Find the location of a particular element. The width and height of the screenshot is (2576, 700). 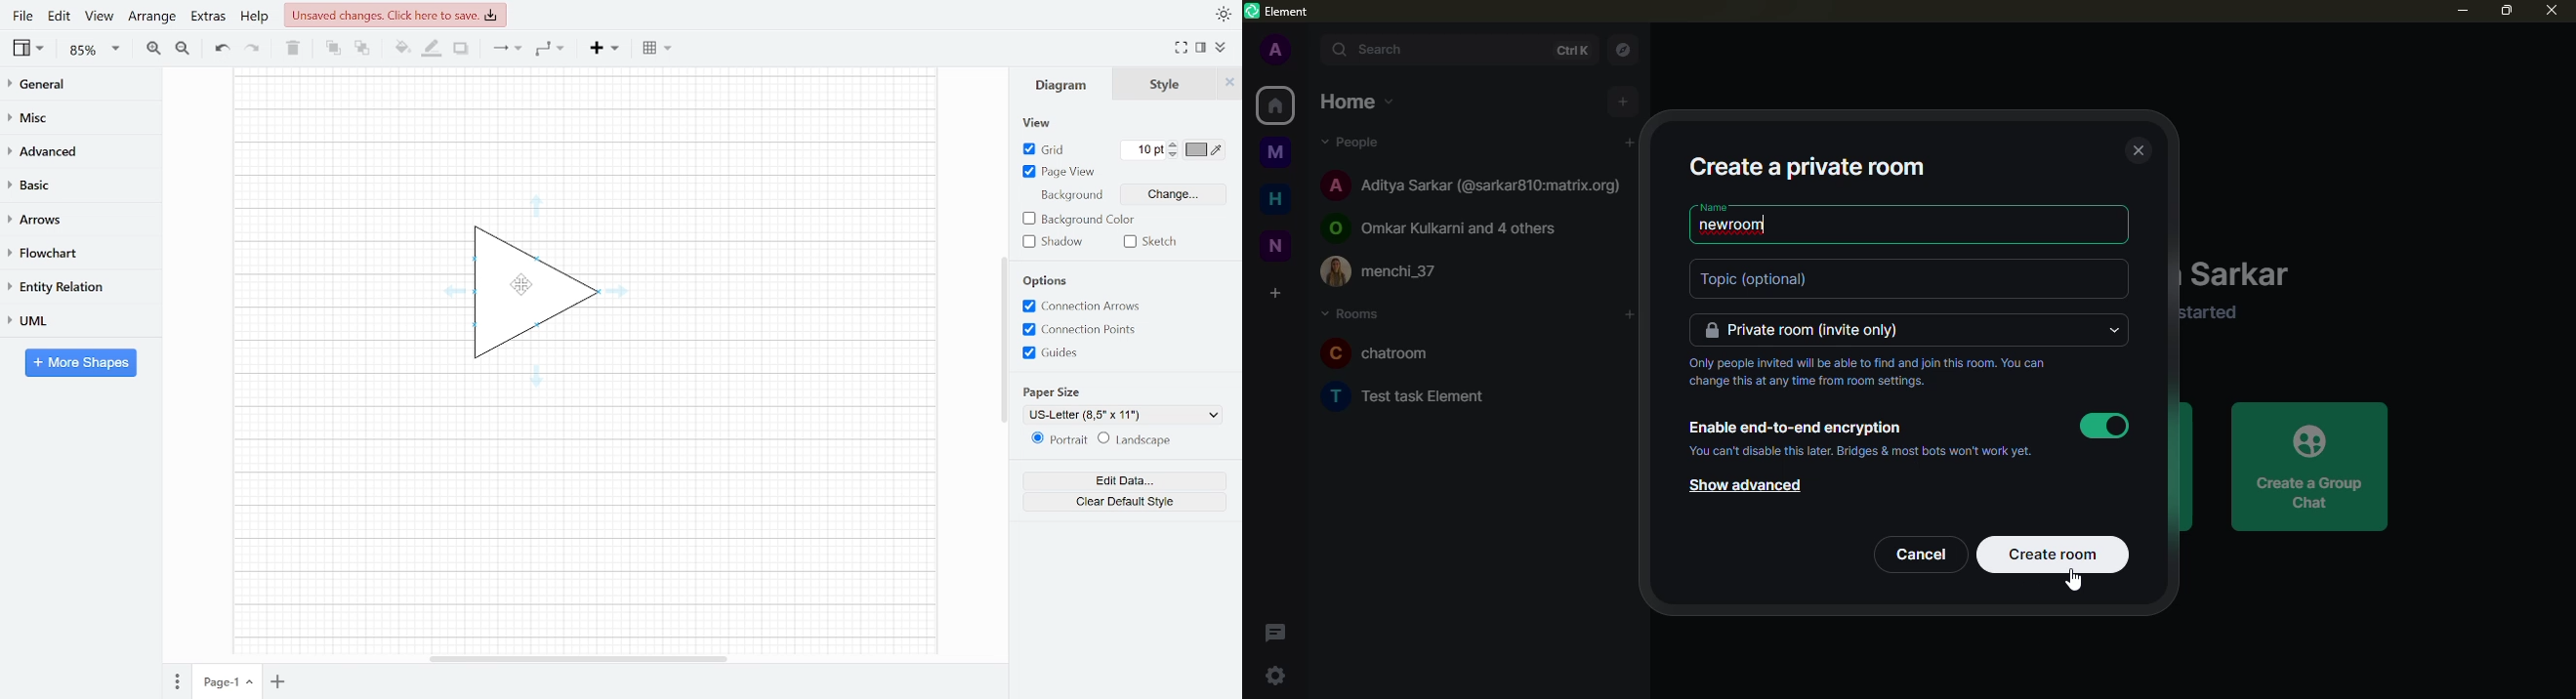

show advanced is located at coordinates (1751, 486).